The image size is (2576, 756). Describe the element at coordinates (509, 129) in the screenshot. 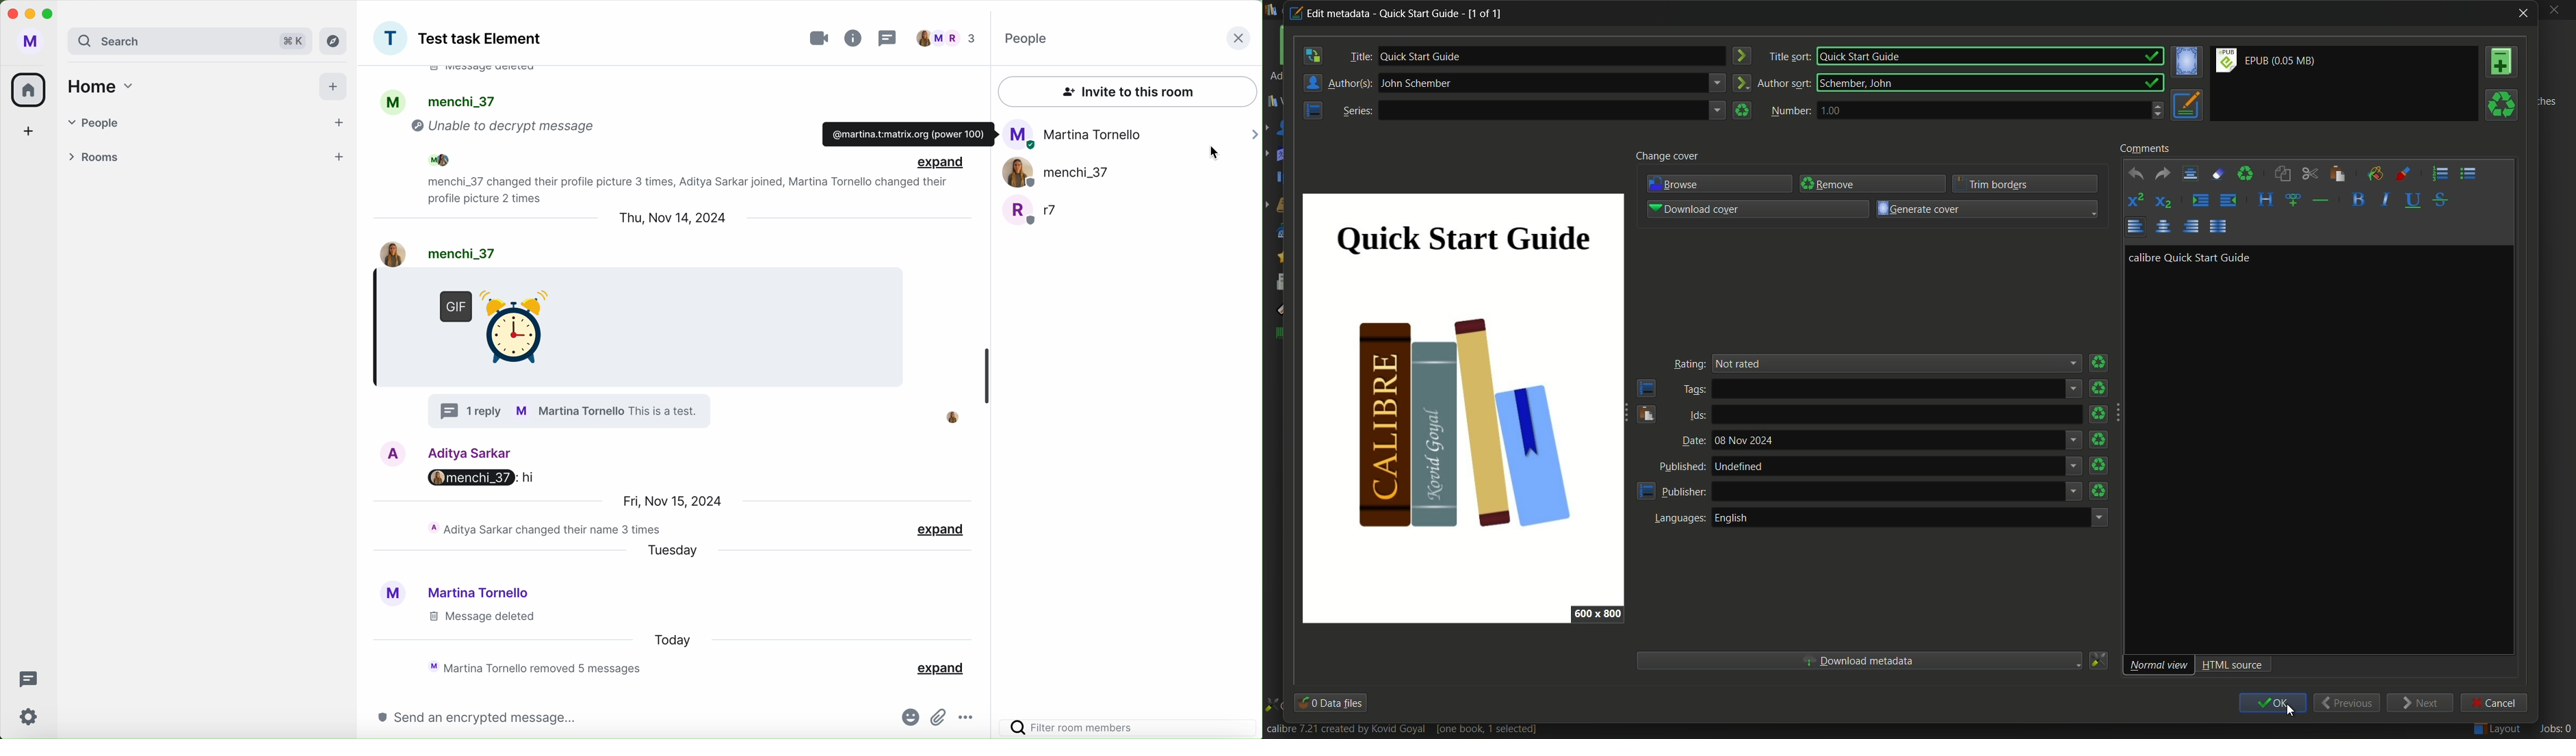

I see `unable to decrypt message` at that location.